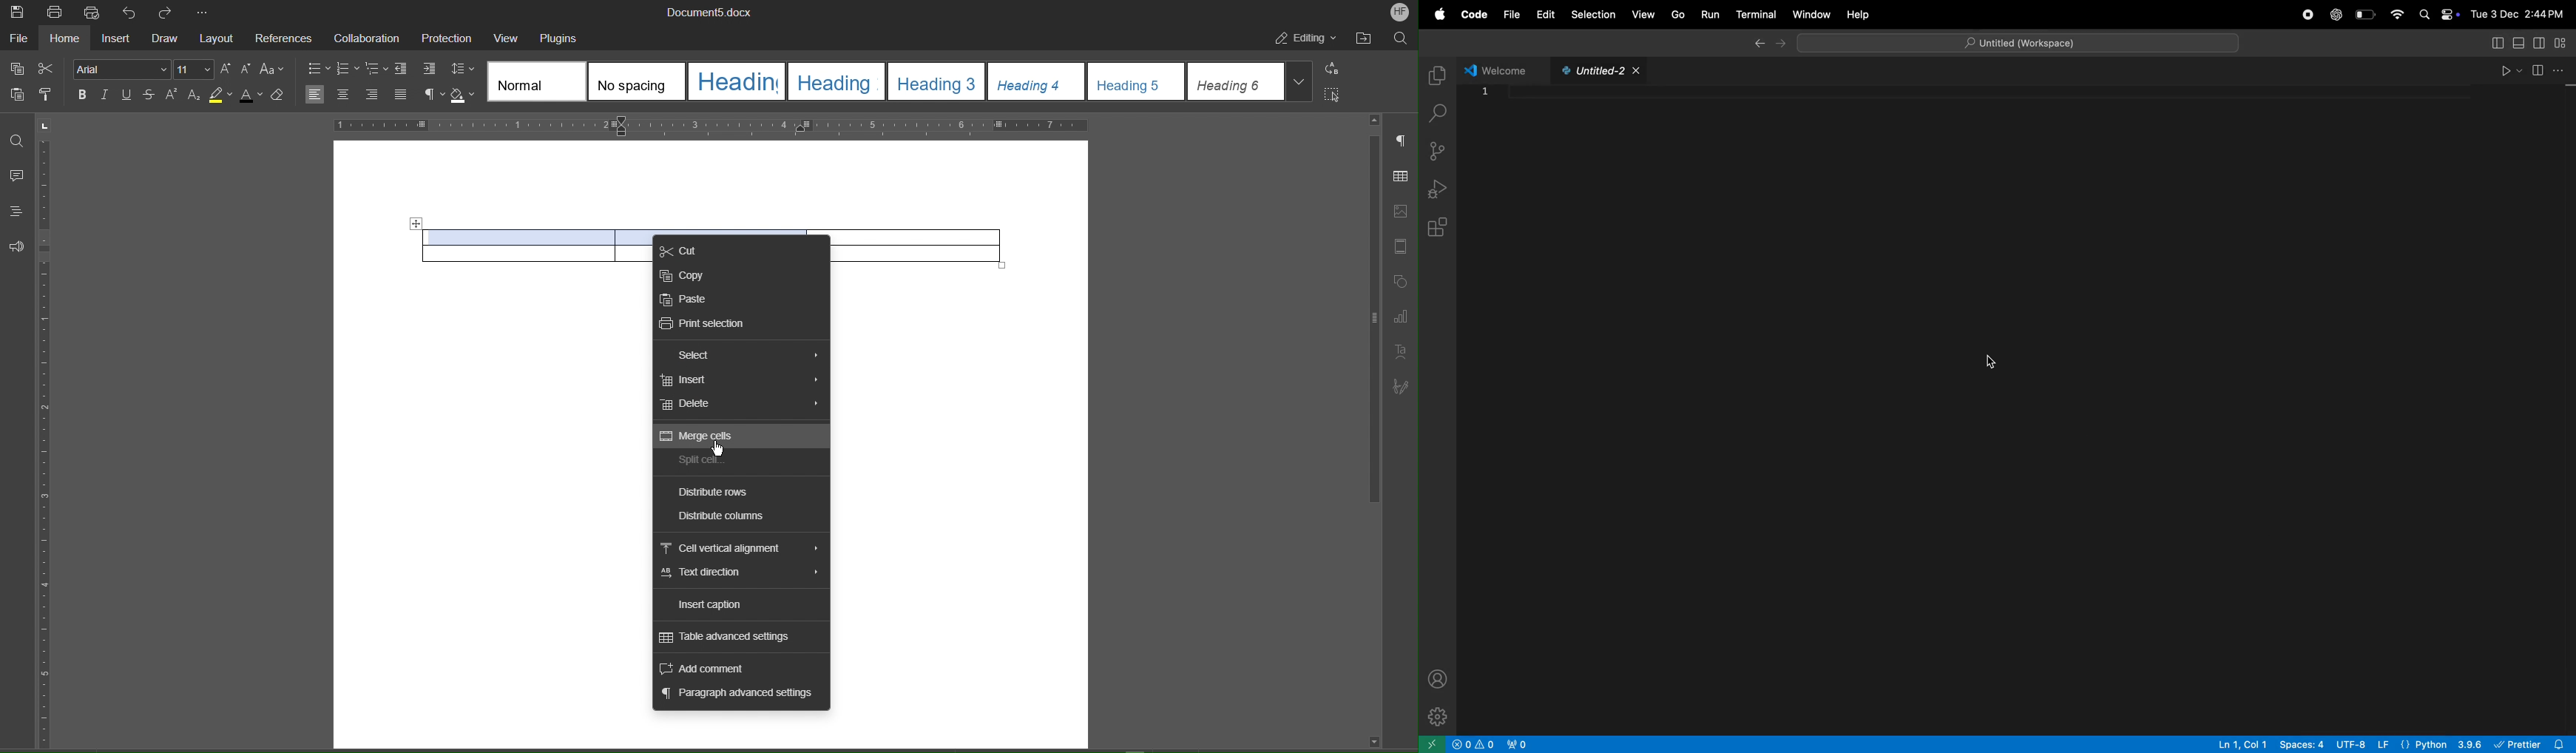 This screenshot has width=2576, height=756. What do you see at coordinates (1404, 350) in the screenshot?
I see `Text Art` at bounding box center [1404, 350].